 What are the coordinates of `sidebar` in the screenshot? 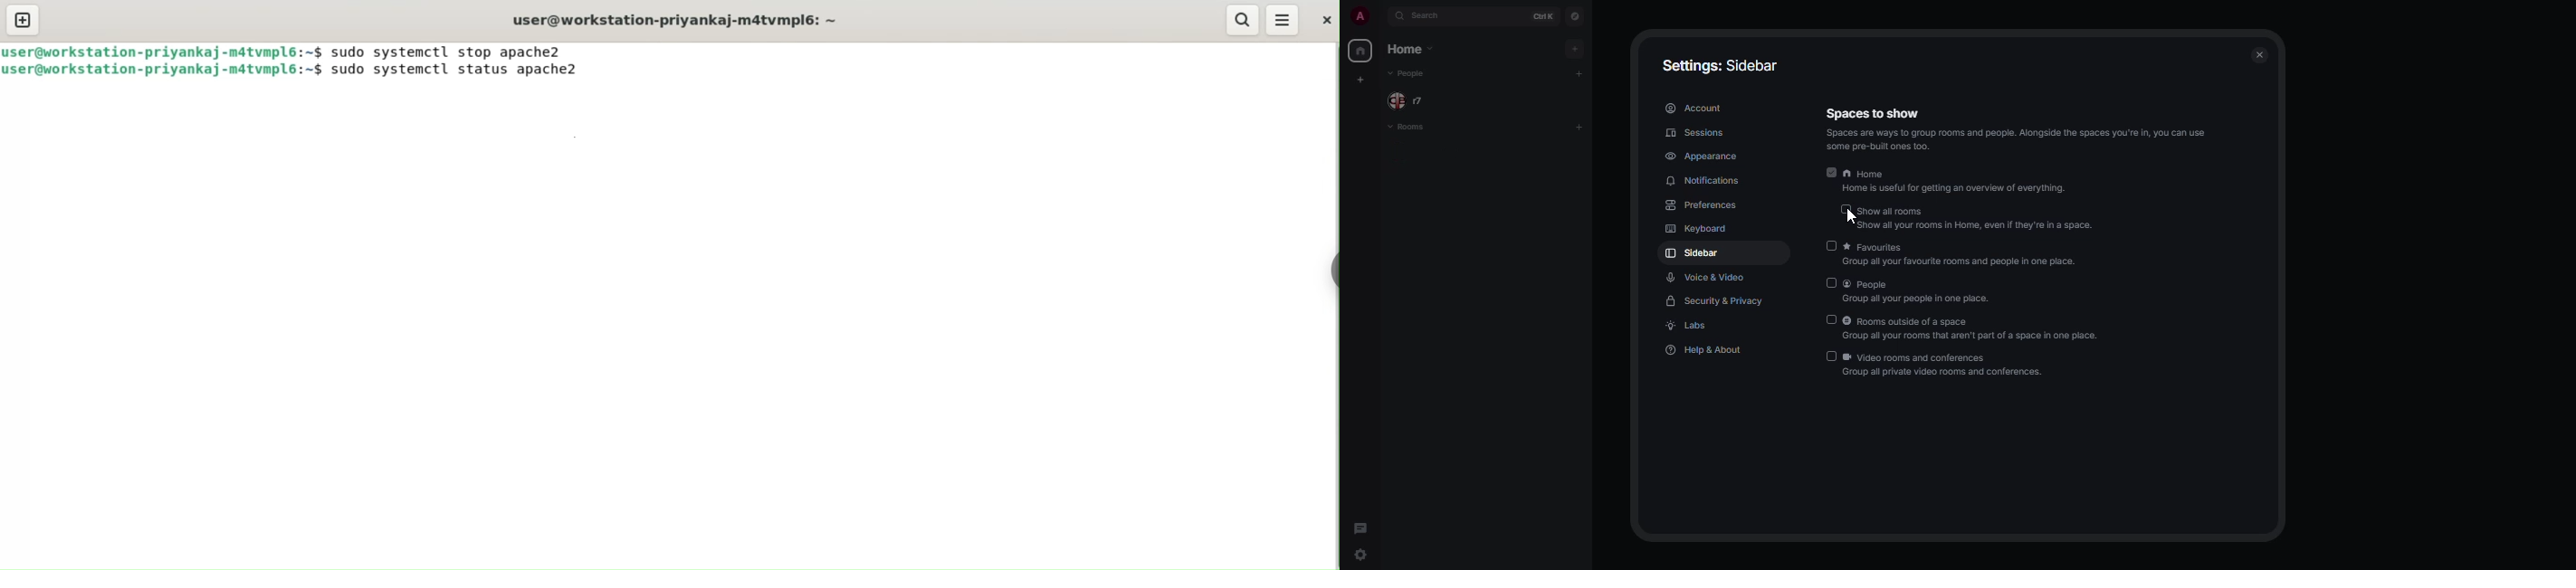 It's located at (1693, 255).